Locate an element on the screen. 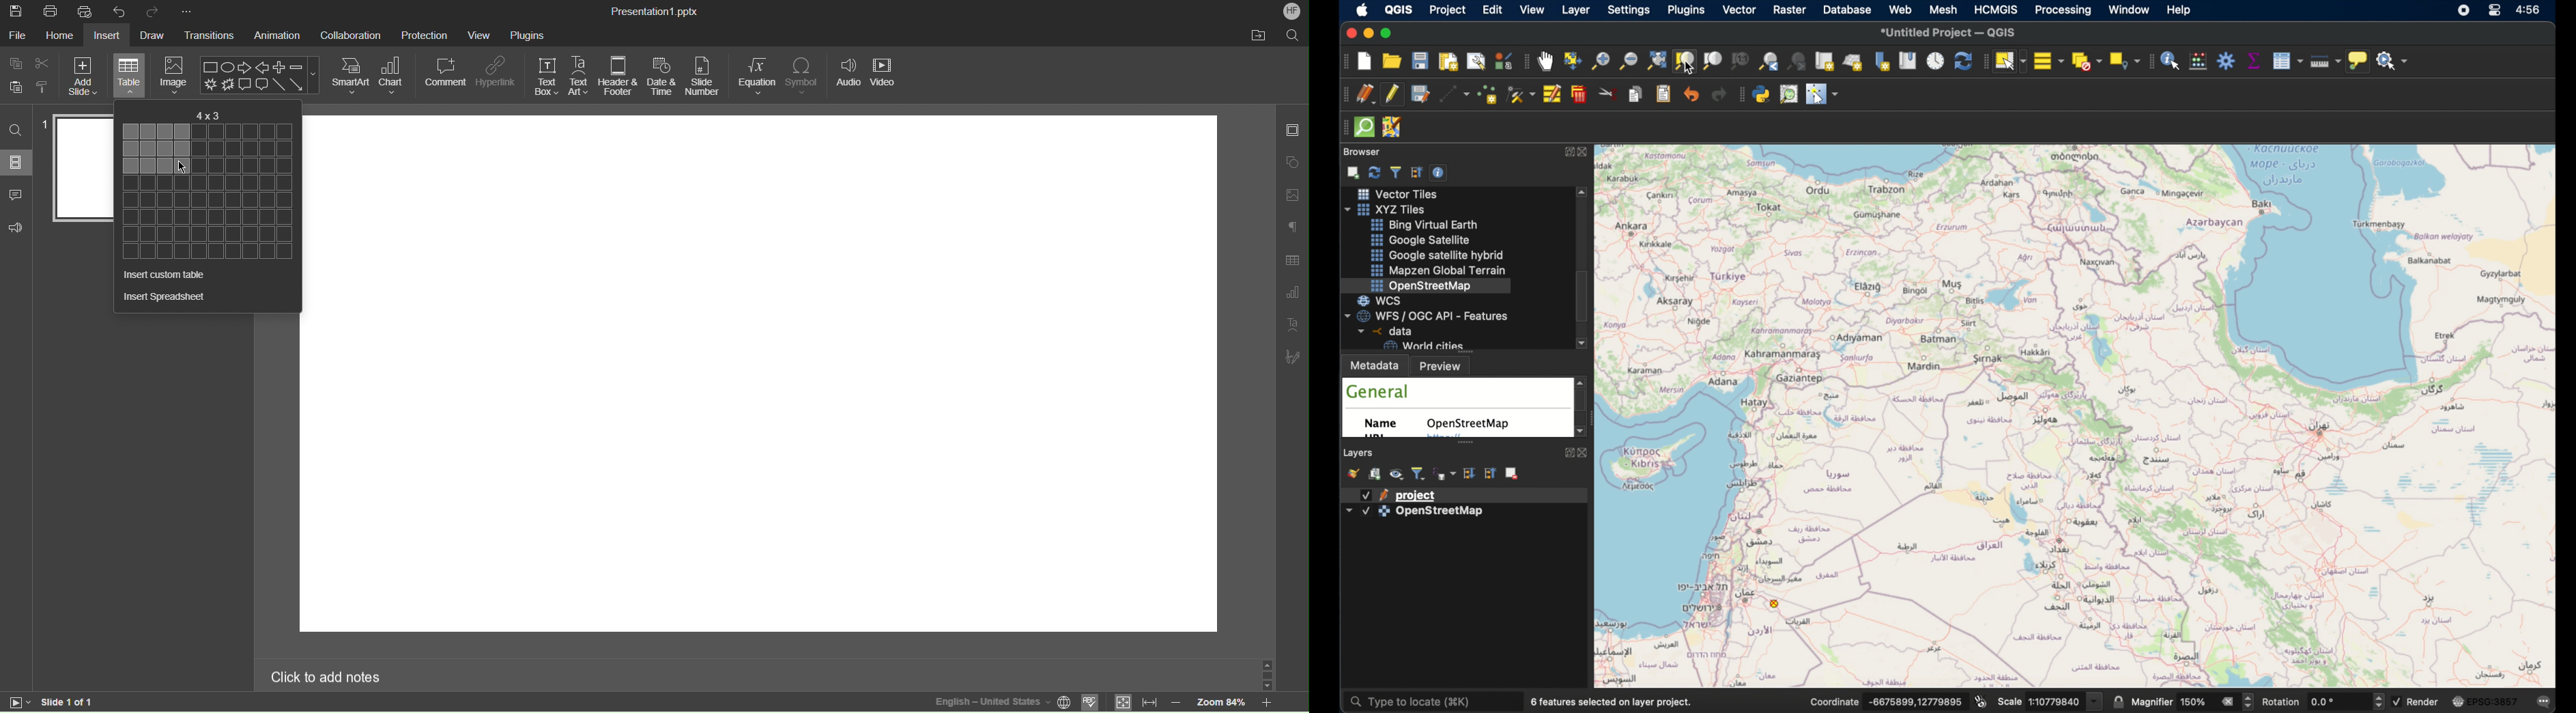  Insert custom table is located at coordinates (162, 276).